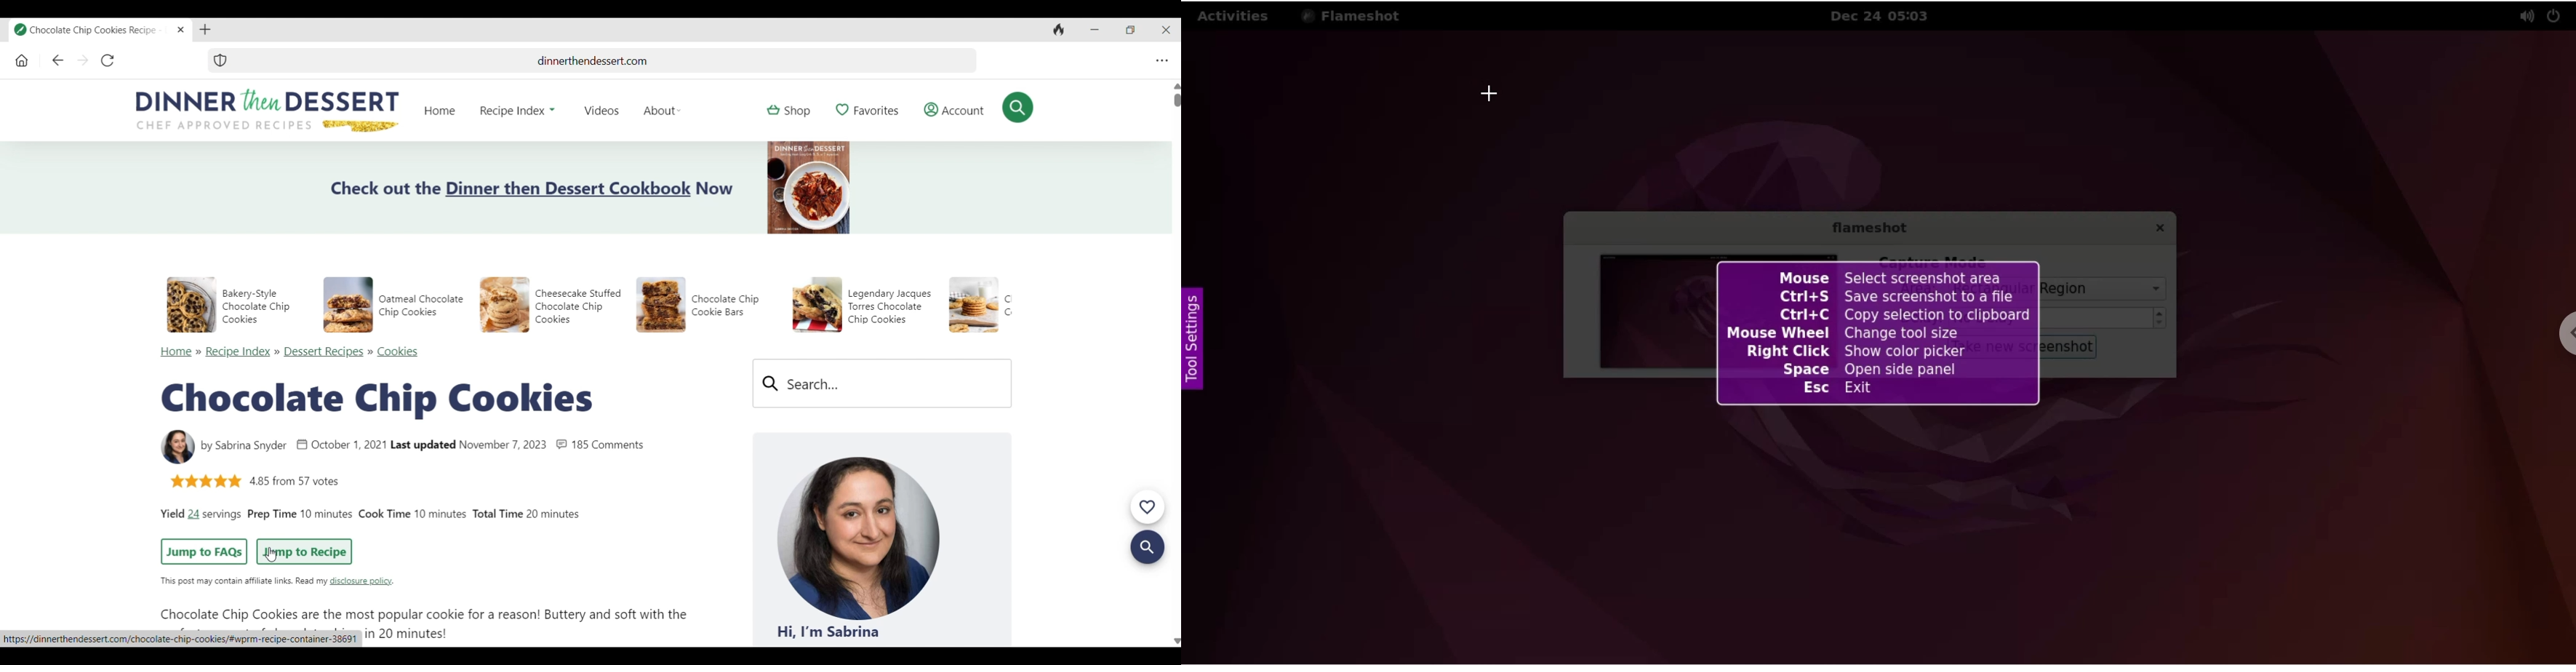 The width and height of the screenshot is (2576, 672). I want to click on Home, so click(177, 353).